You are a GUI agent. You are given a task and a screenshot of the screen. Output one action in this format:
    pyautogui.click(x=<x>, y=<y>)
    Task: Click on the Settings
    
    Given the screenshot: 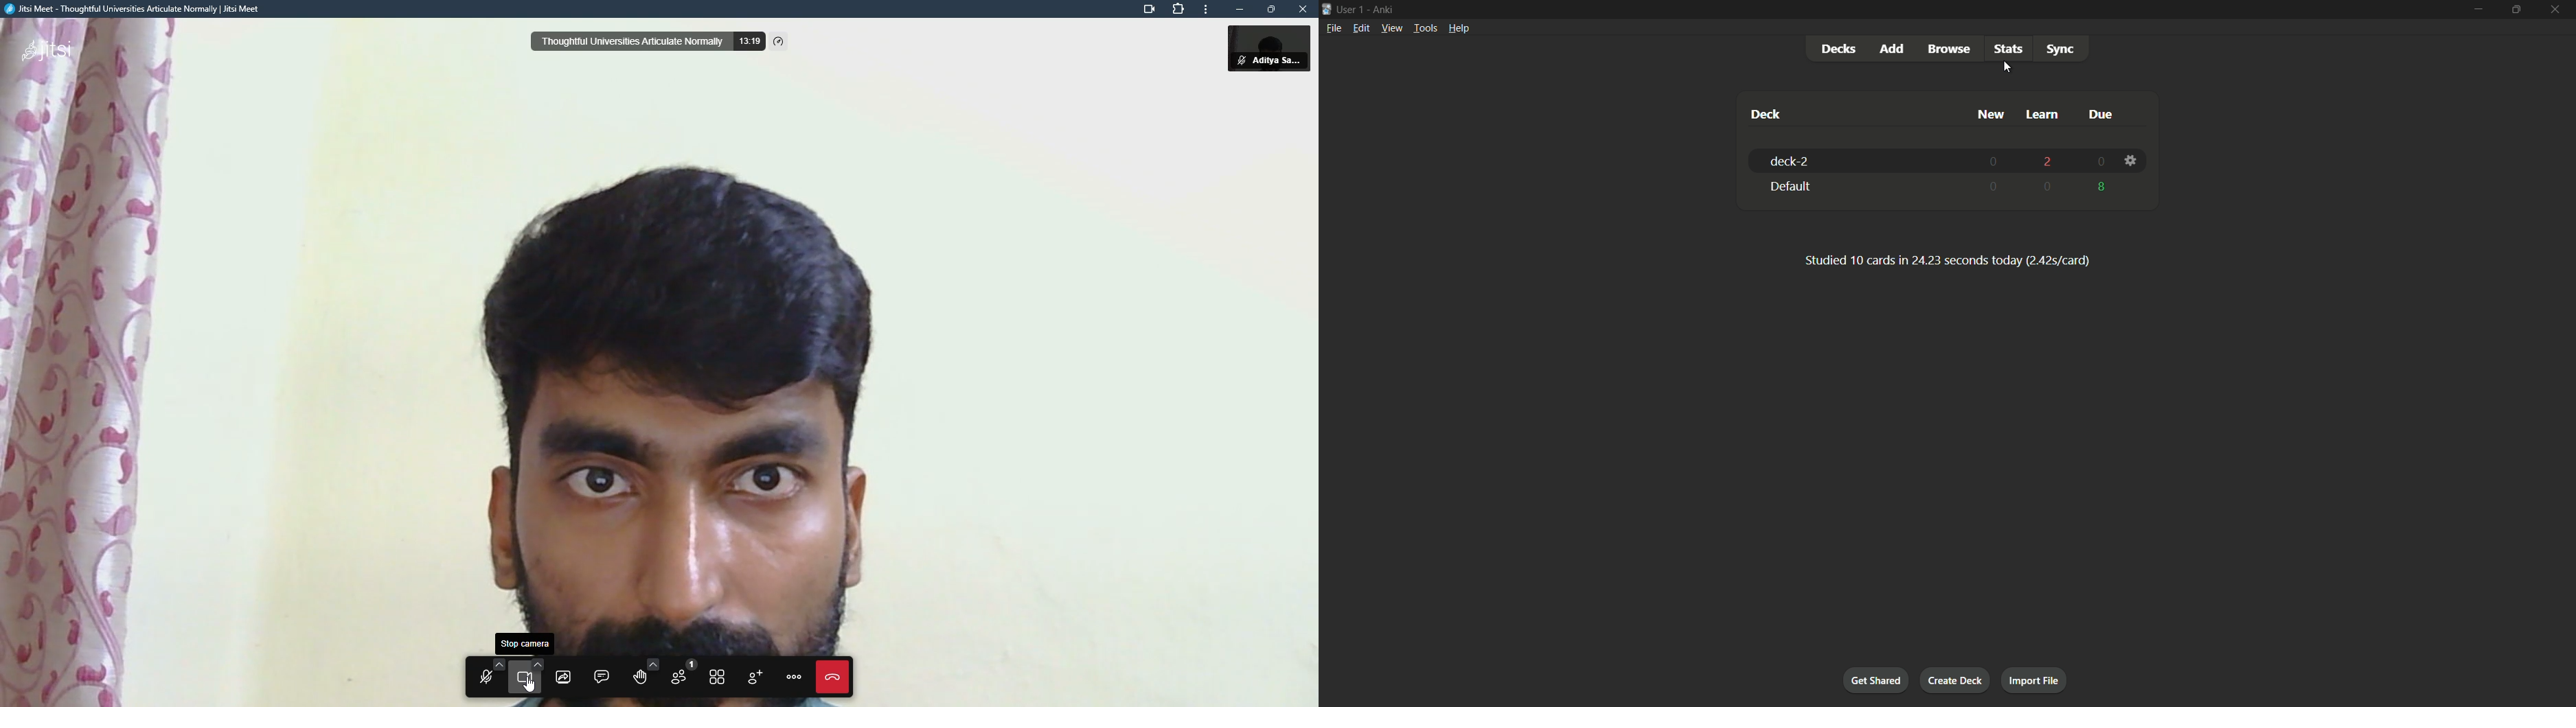 What is the action you would take?
    pyautogui.click(x=2132, y=158)
    